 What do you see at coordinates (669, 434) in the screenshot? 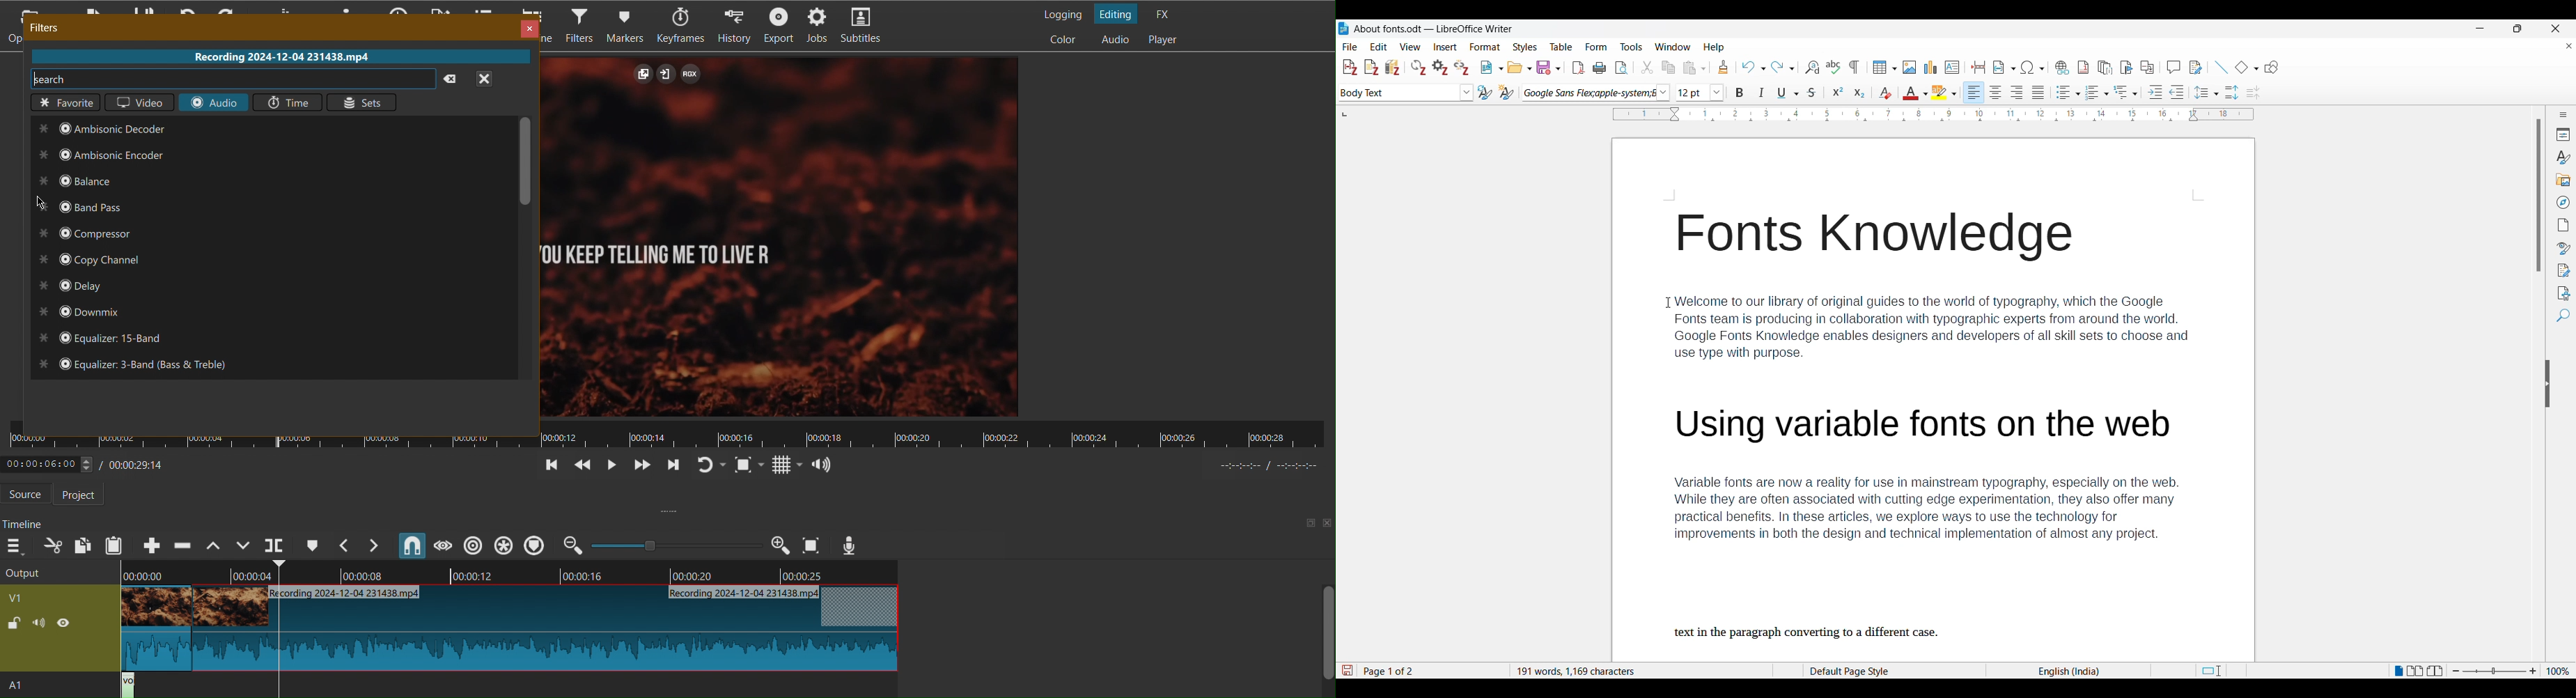
I see `Timeline` at bounding box center [669, 434].